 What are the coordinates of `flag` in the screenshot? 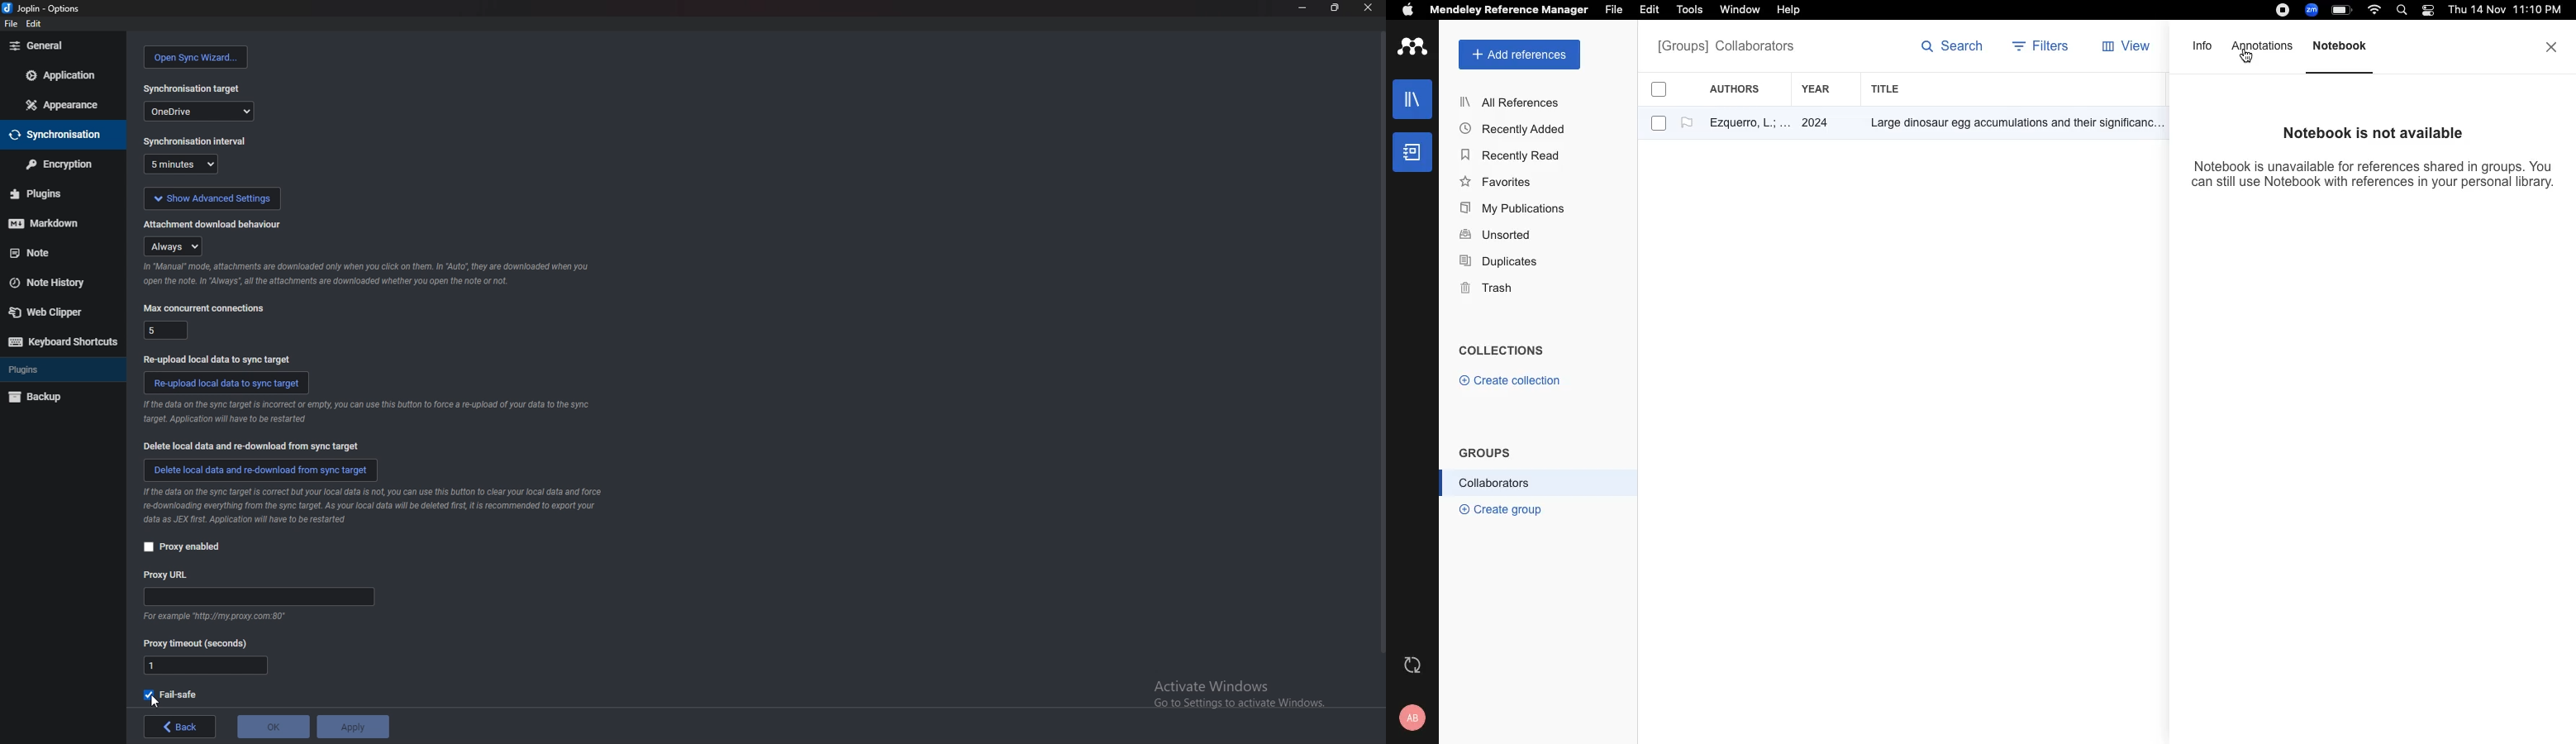 It's located at (1687, 123).